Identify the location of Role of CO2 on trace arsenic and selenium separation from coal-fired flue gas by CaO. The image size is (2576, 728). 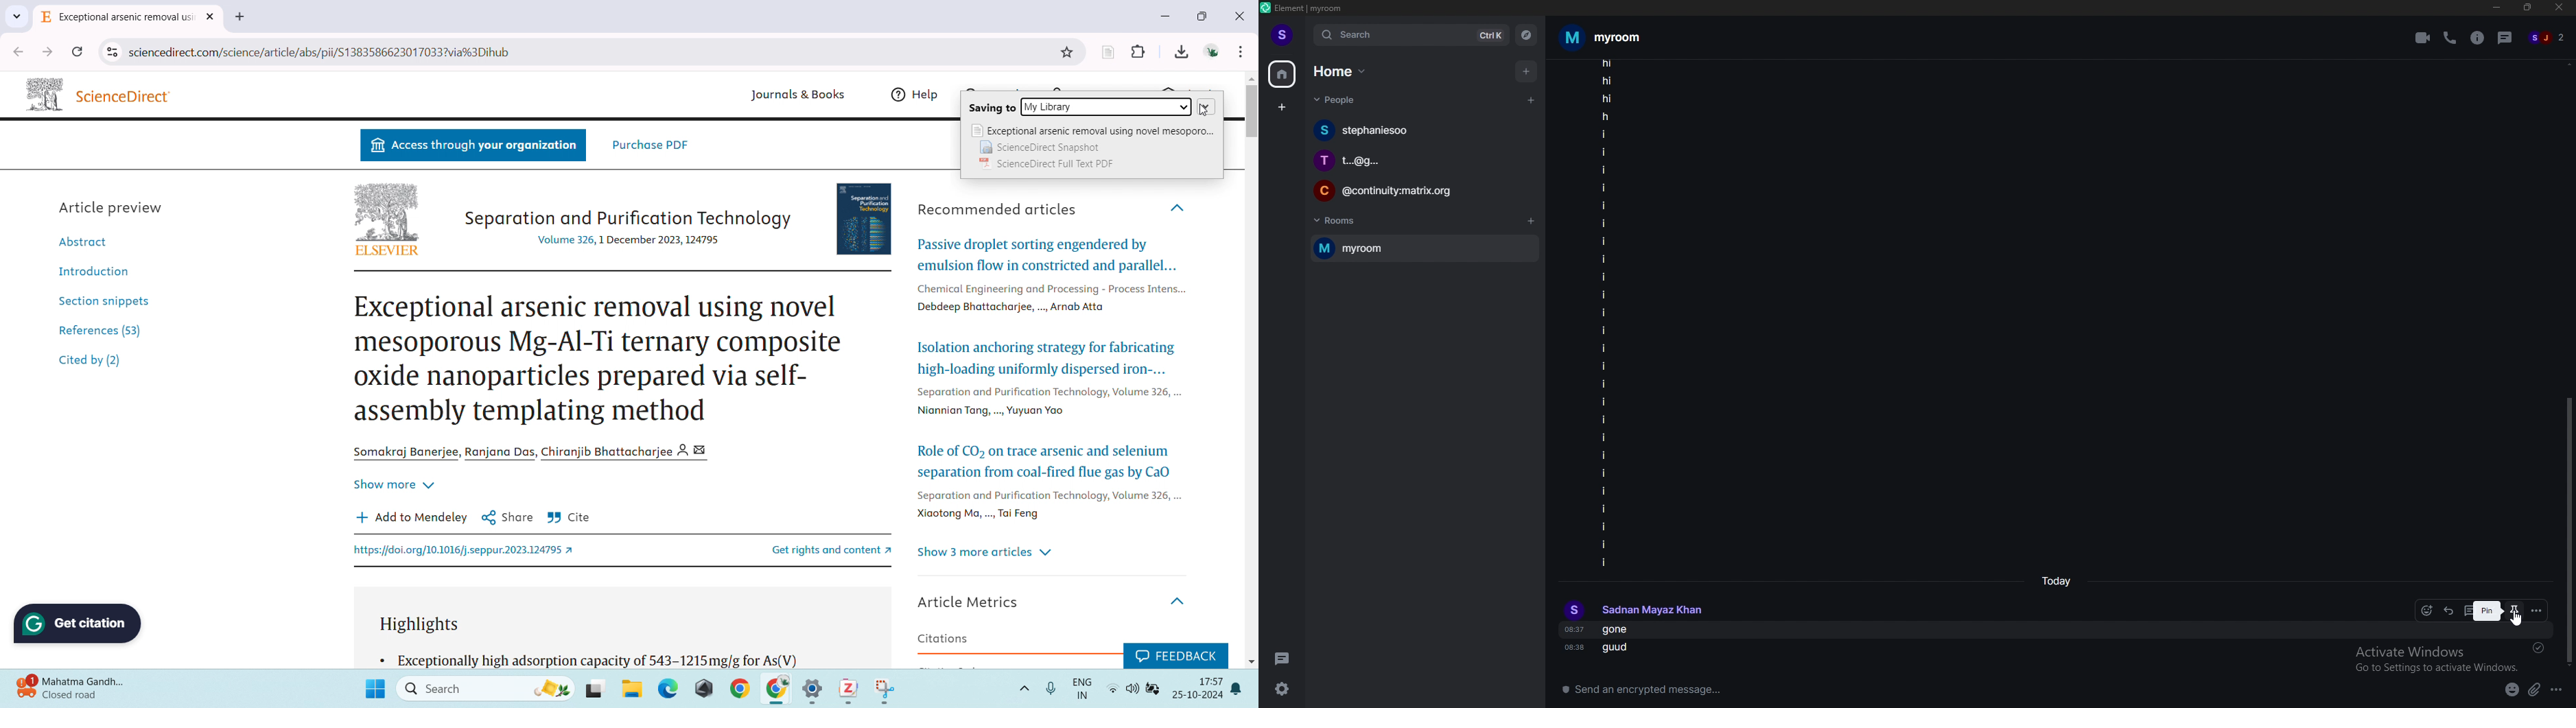
(1046, 459).